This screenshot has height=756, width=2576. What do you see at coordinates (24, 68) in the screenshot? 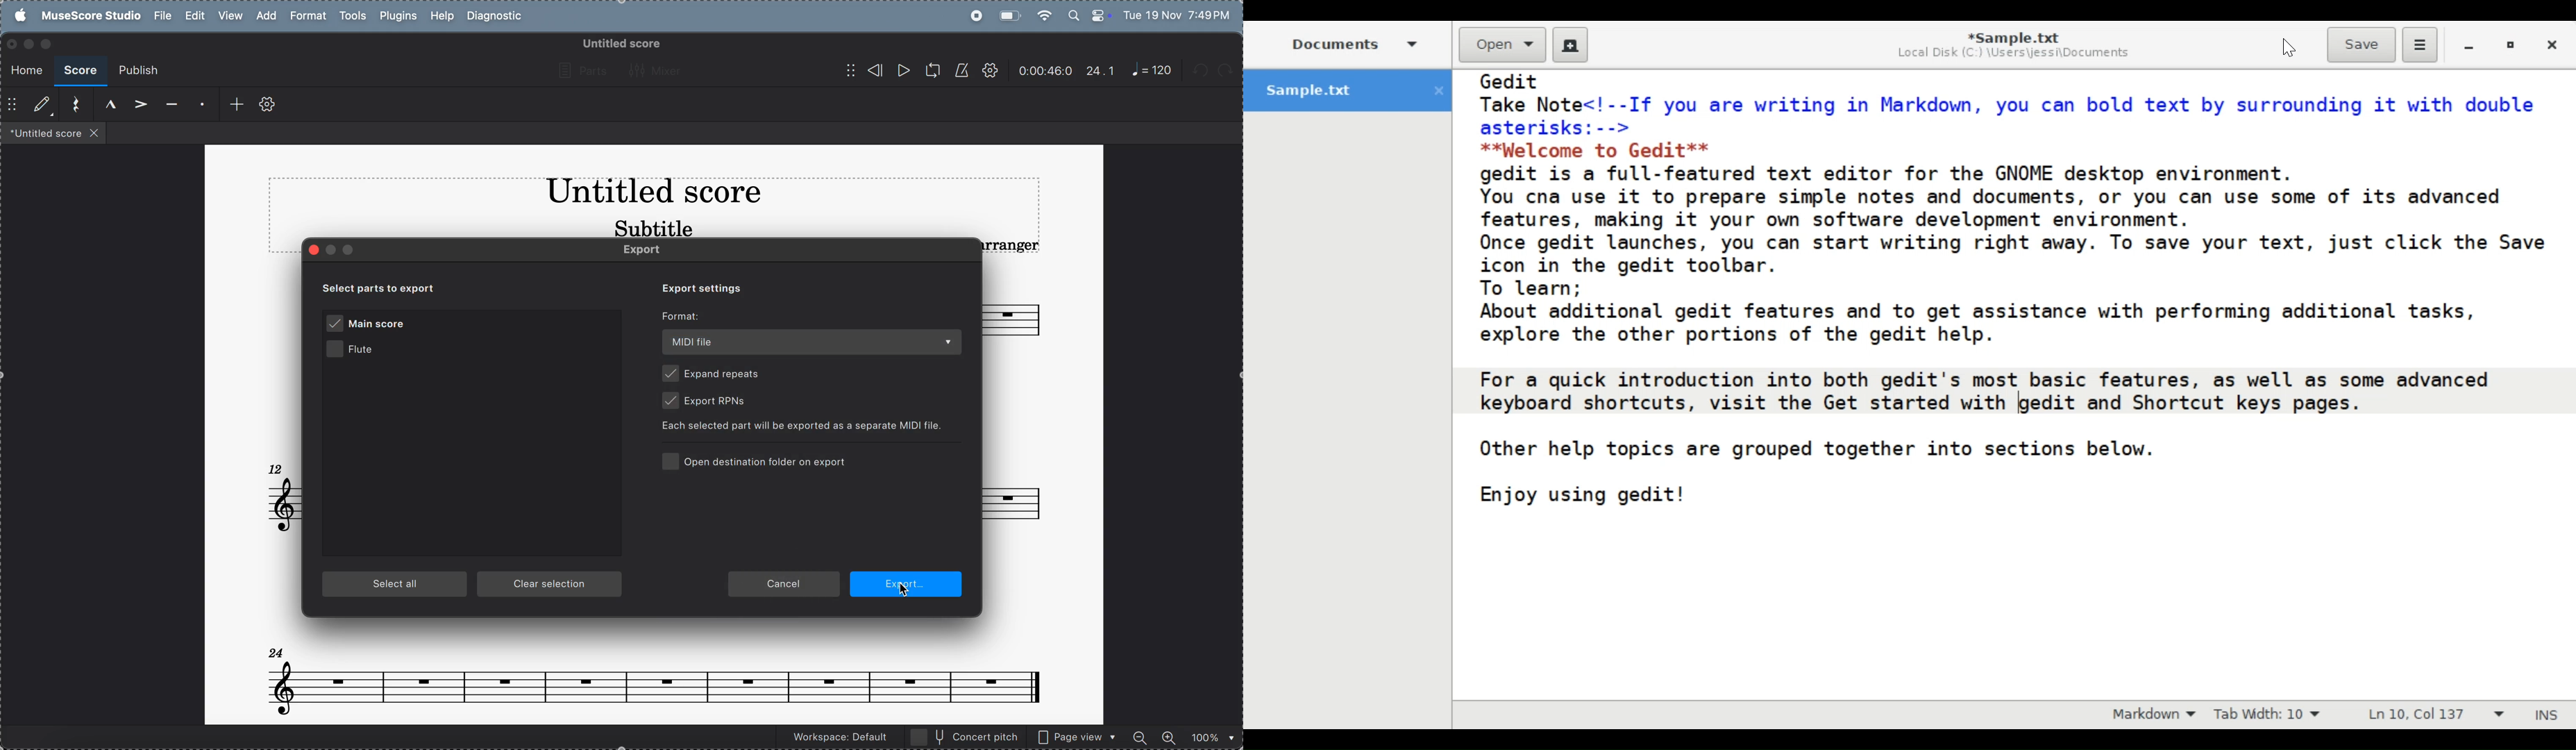
I see `home` at bounding box center [24, 68].